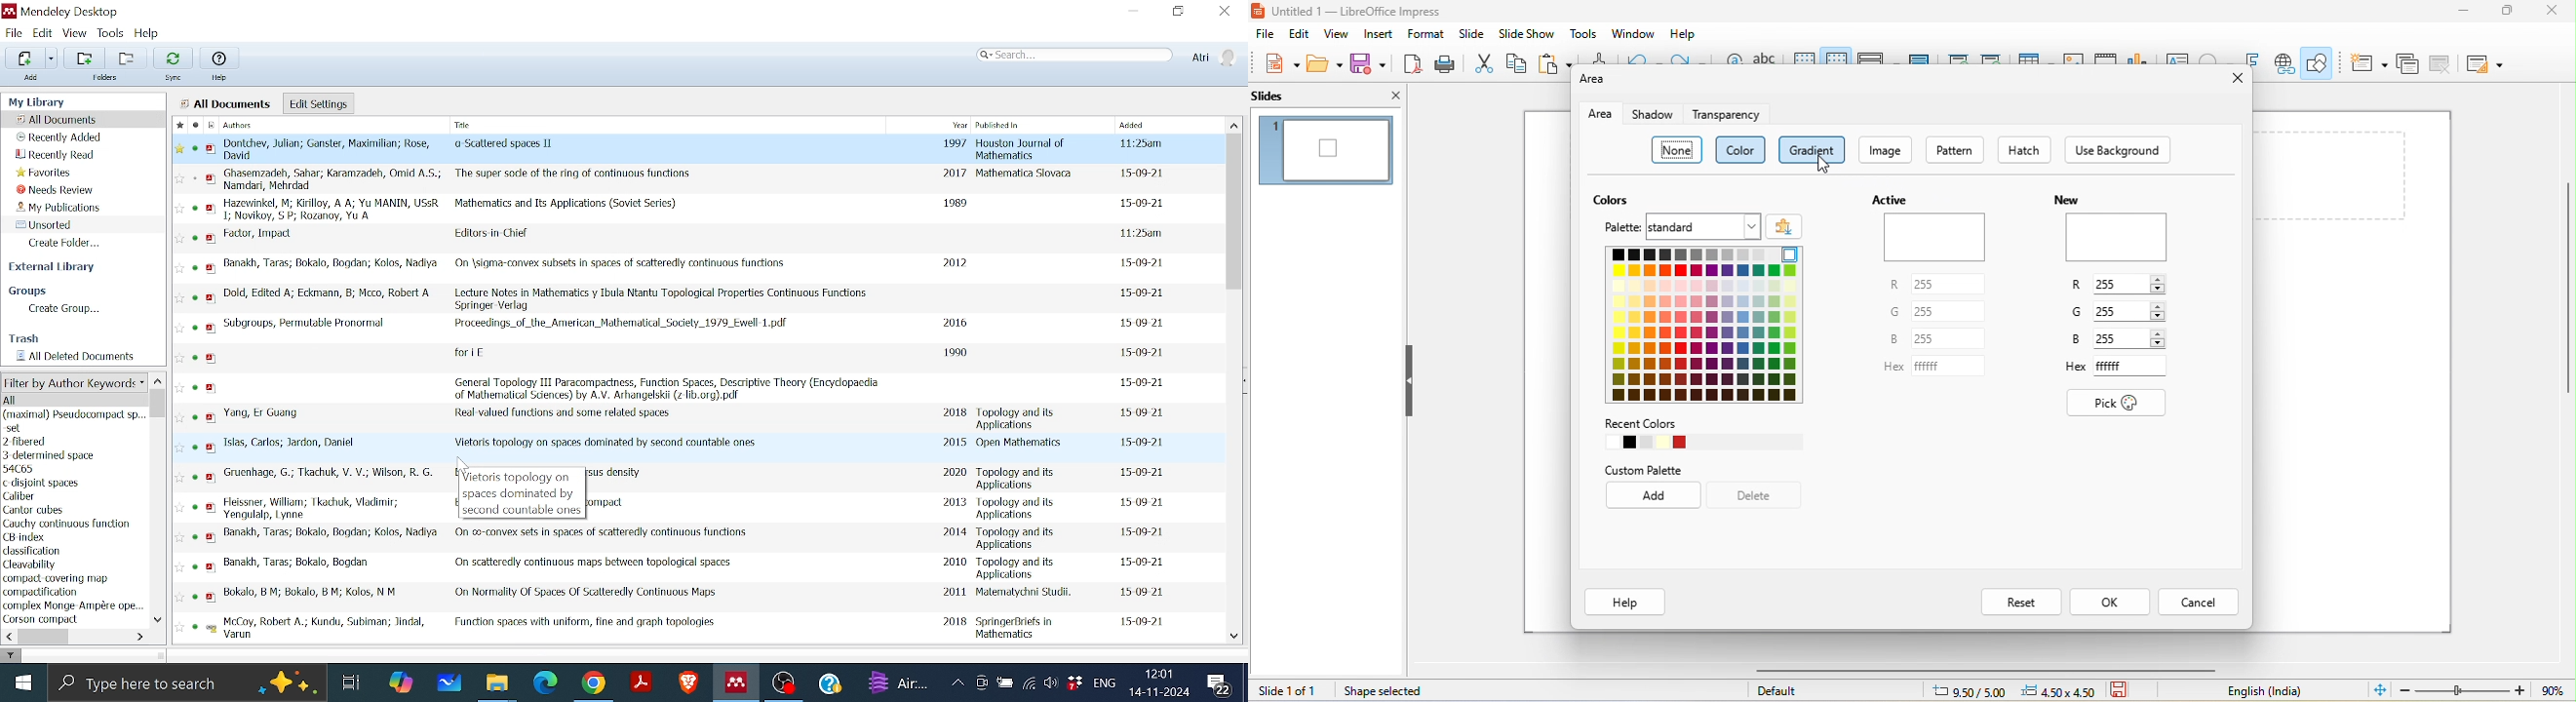  What do you see at coordinates (1214, 58) in the screenshot?
I see `Profile` at bounding box center [1214, 58].